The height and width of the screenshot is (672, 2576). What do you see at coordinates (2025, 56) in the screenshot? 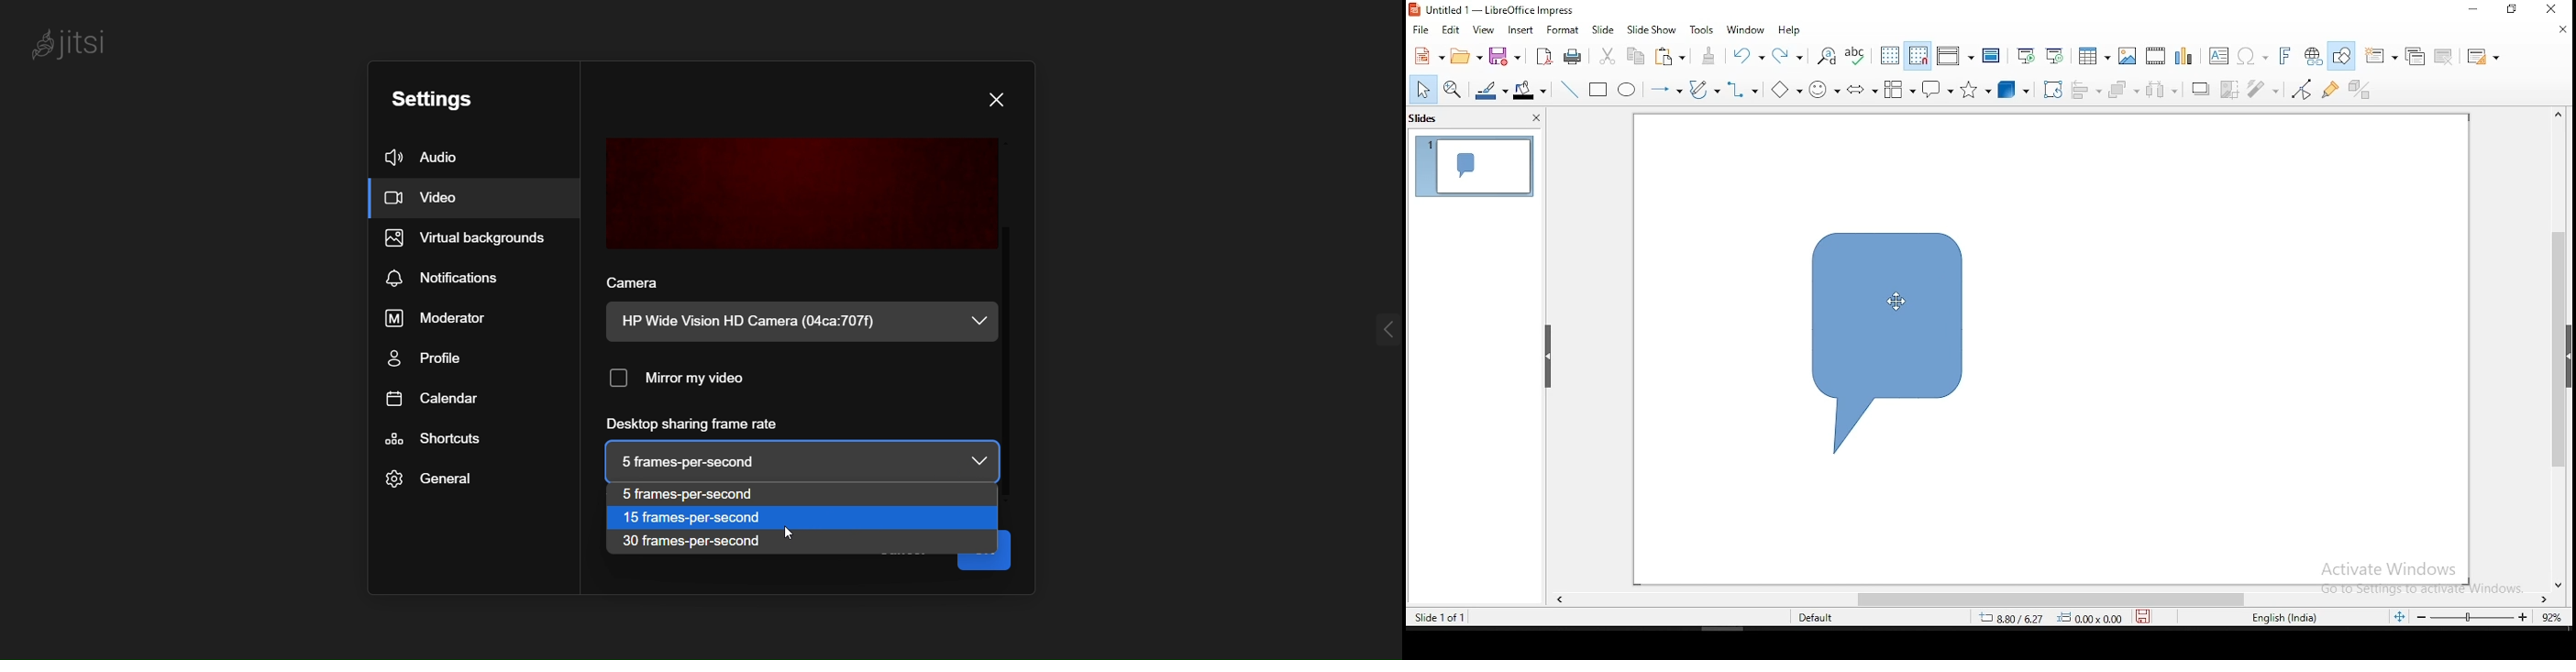
I see `start from first slide` at bounding box center [2025, 56].